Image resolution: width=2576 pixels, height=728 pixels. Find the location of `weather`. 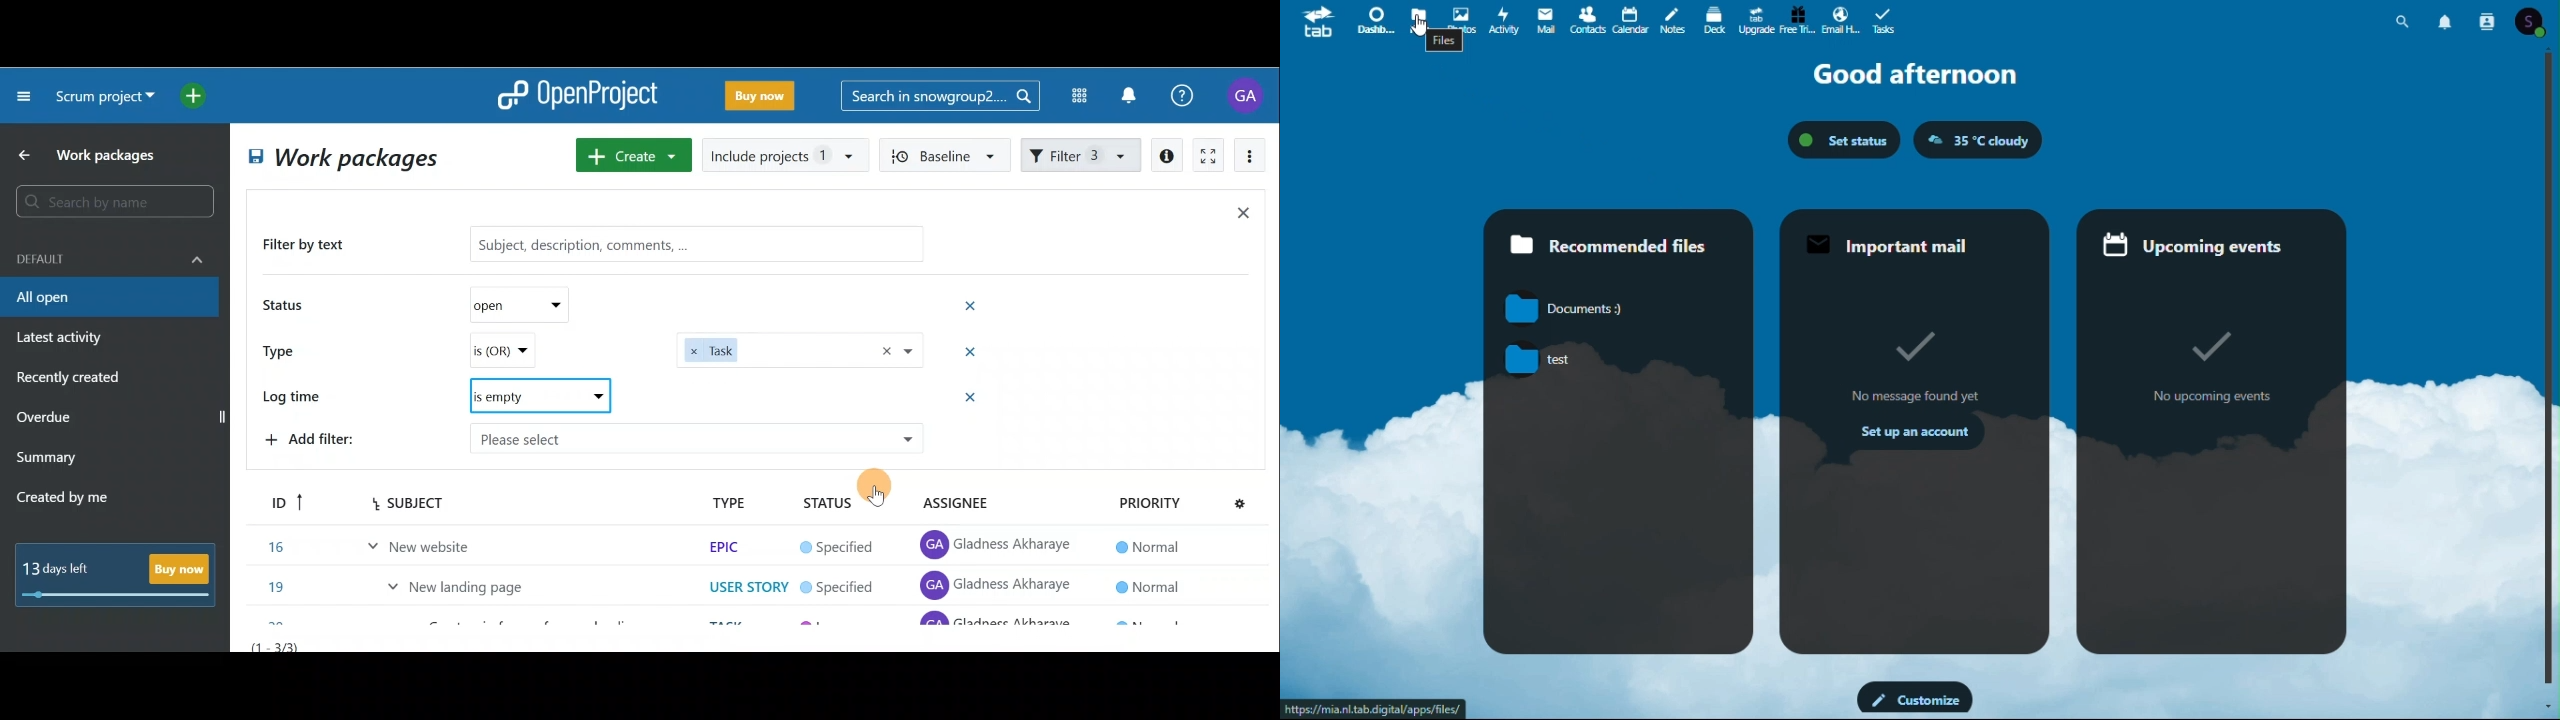

weather is located at coordinates (1982, 141).